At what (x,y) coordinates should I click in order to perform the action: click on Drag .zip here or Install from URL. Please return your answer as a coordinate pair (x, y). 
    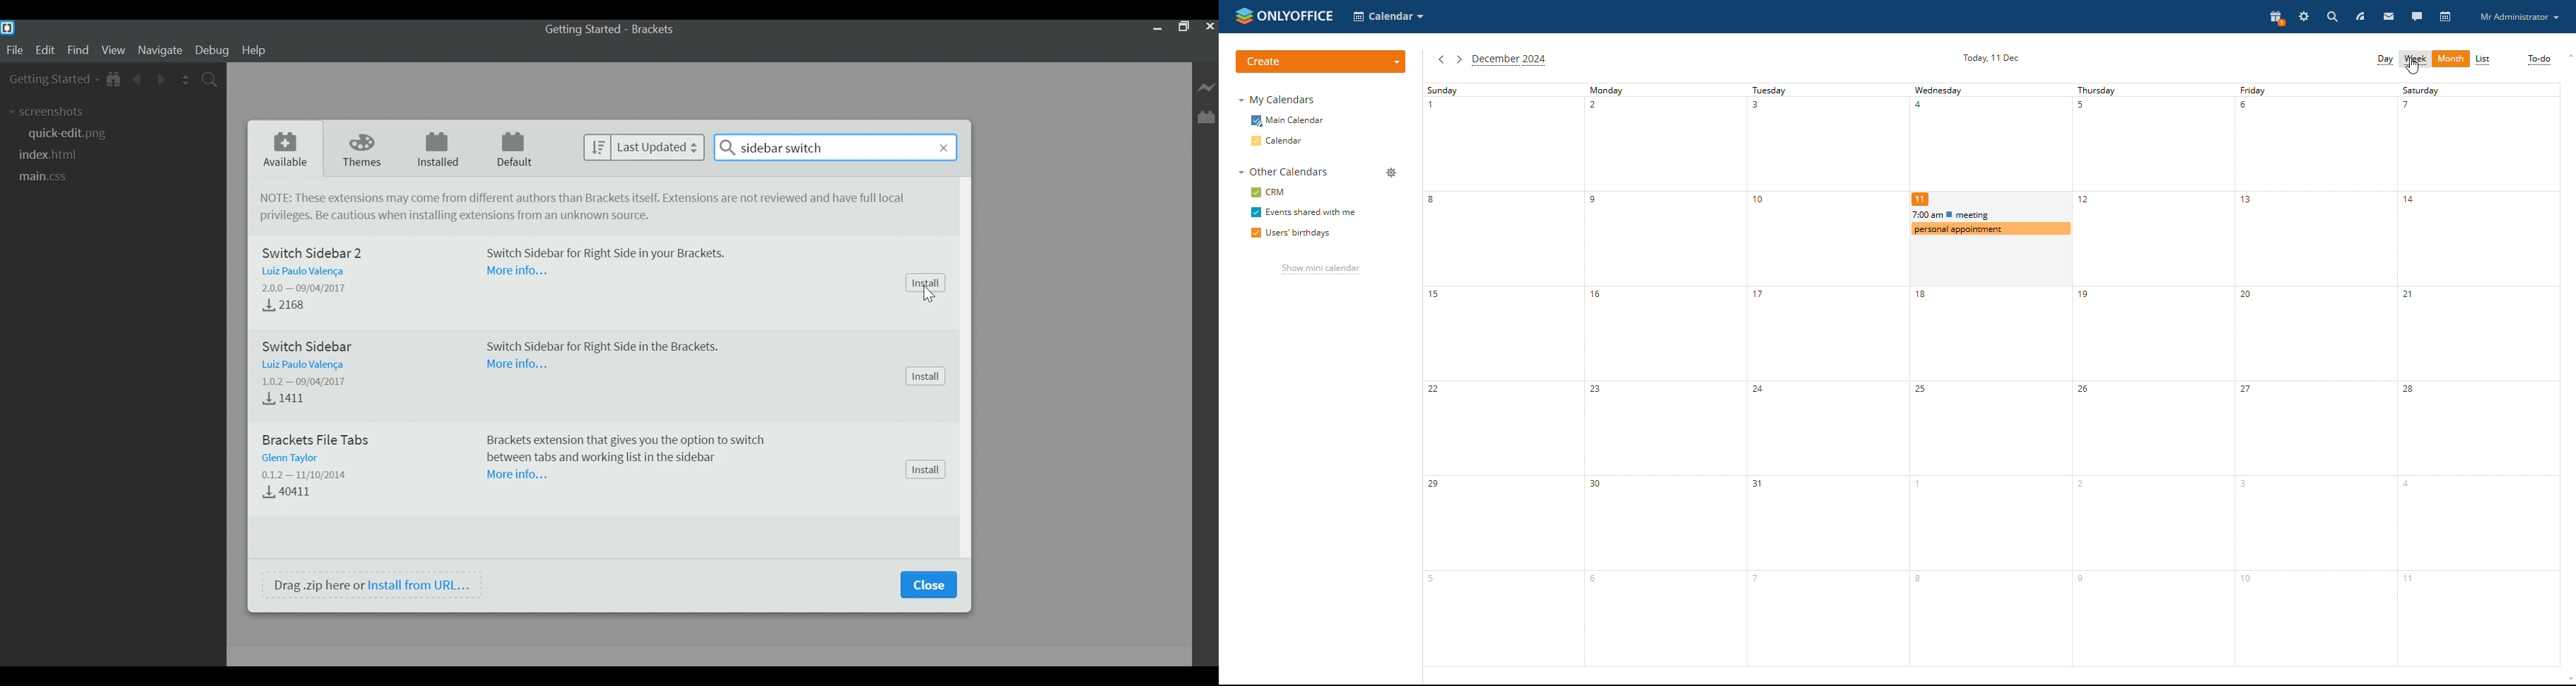
    Looking at the image, I should click on (373, 585).